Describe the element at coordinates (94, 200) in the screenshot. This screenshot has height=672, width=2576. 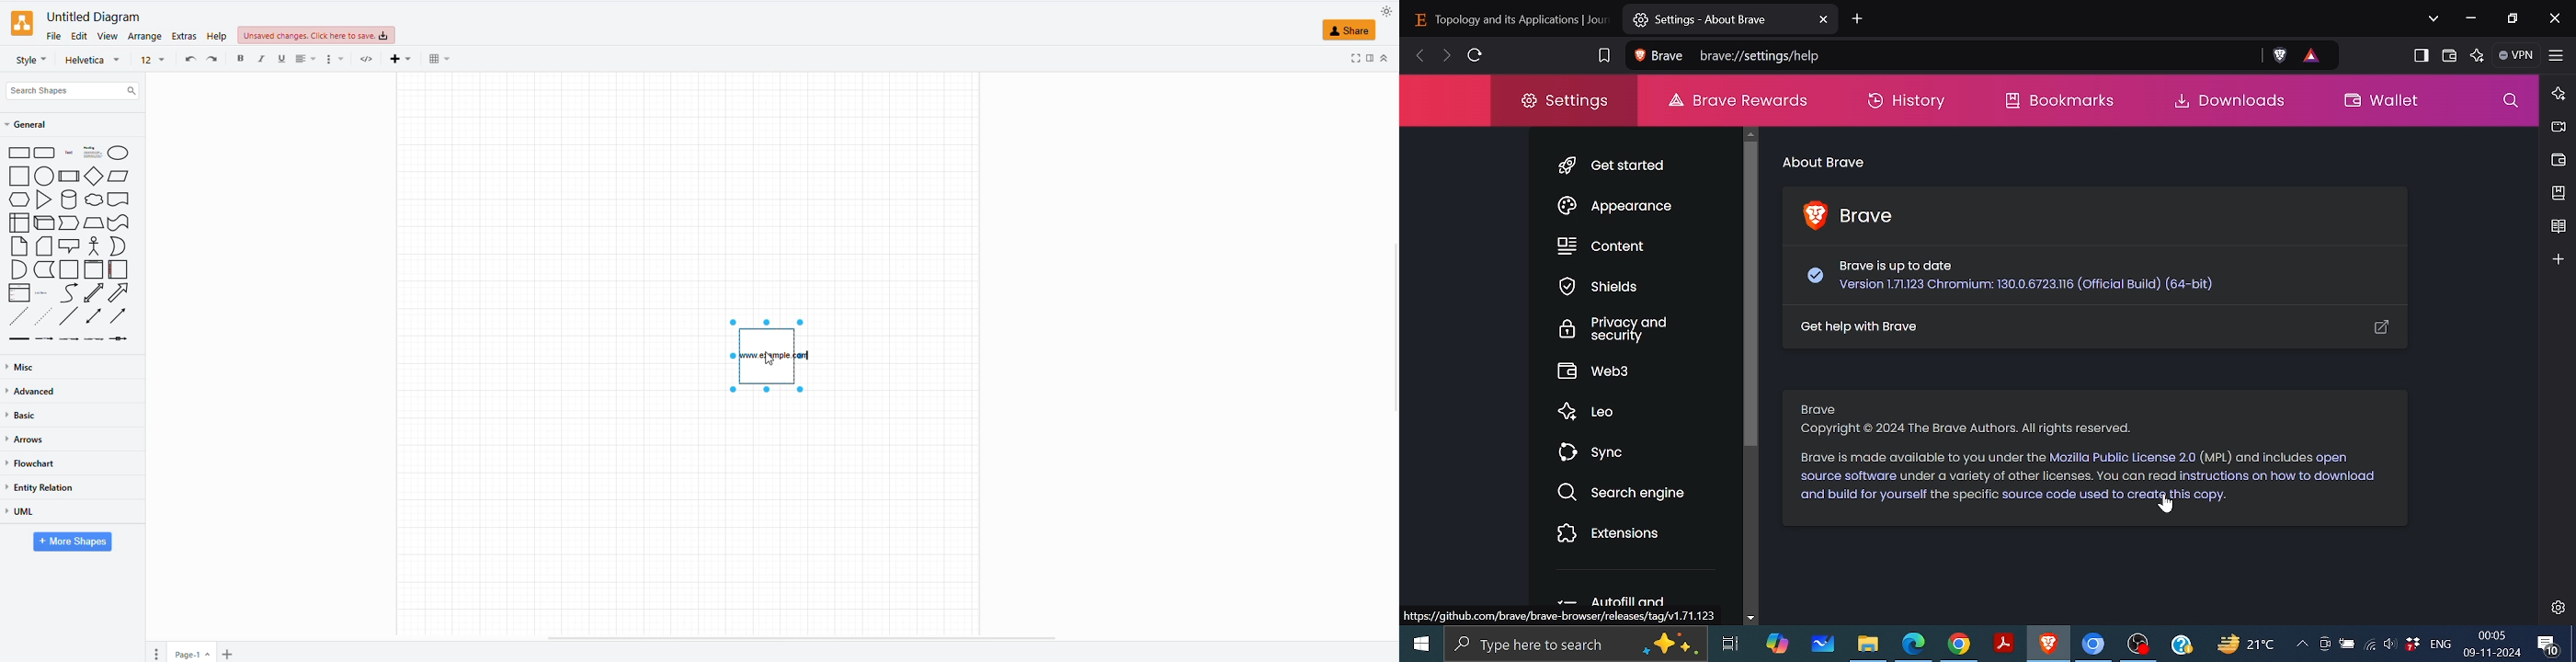
I see `cloud` at that location.